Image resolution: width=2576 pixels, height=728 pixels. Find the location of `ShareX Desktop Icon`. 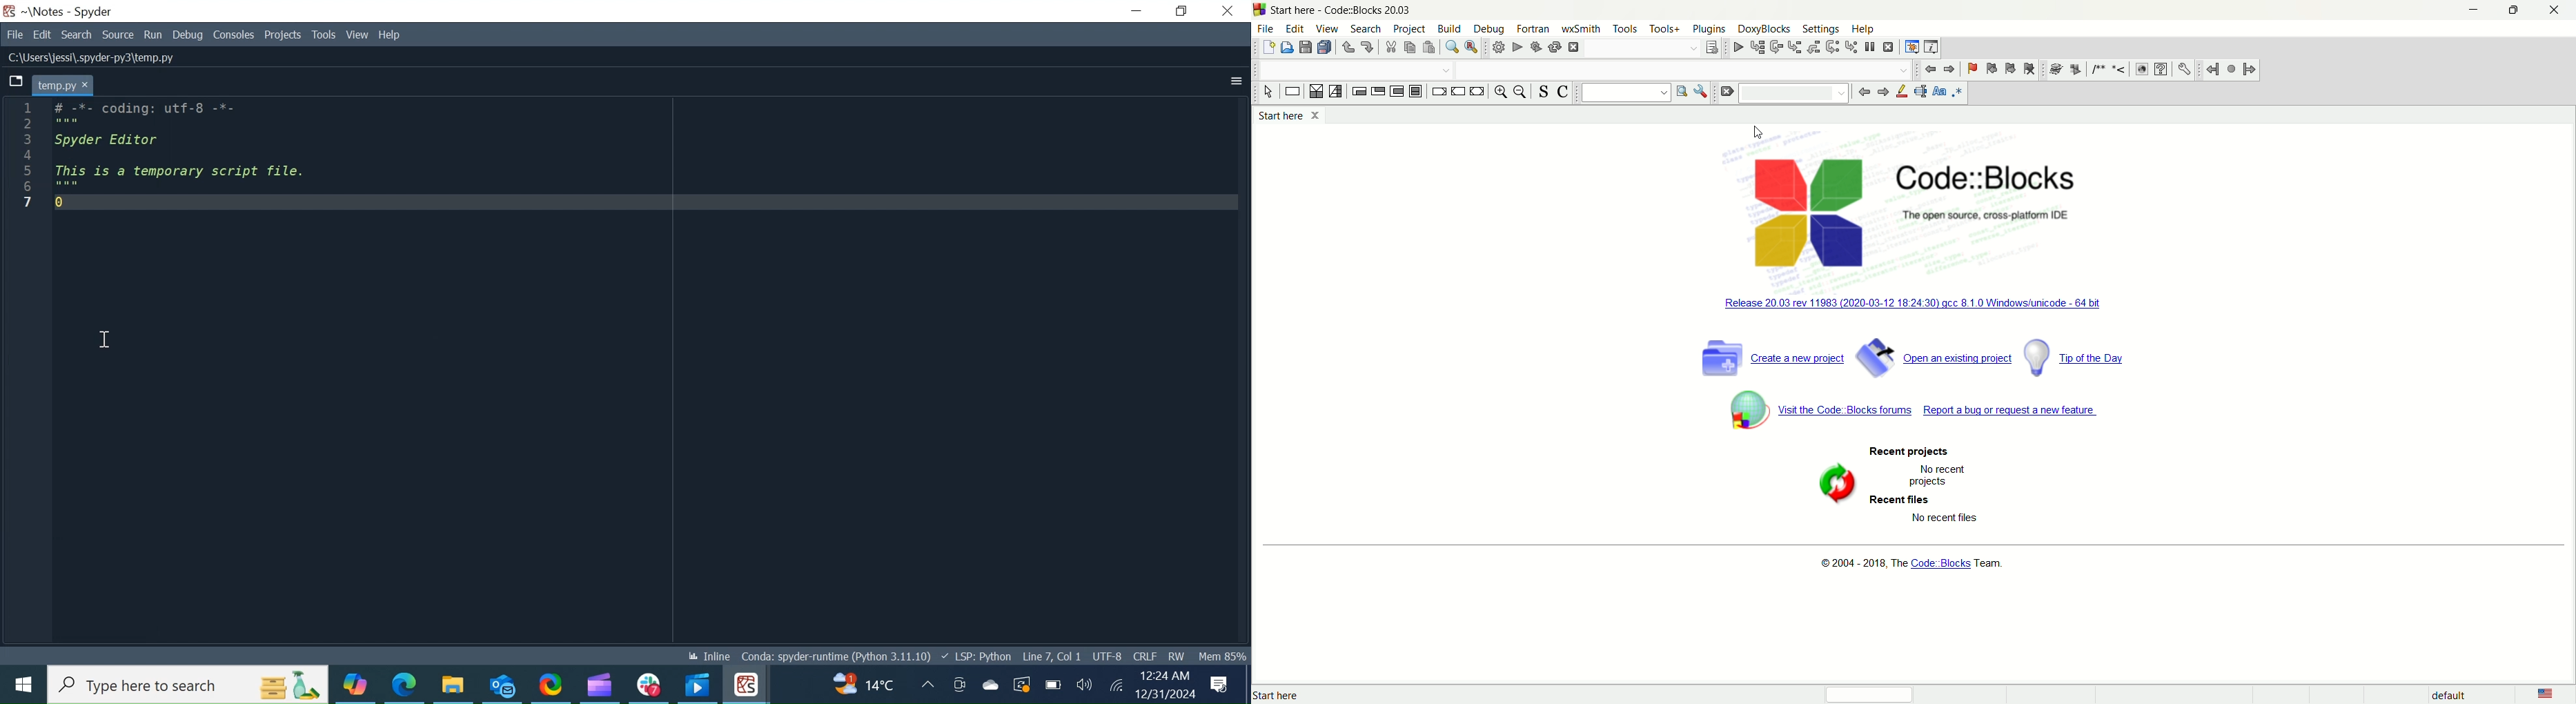

ShareX Desktop Icon is located at coordinates (553, 684).